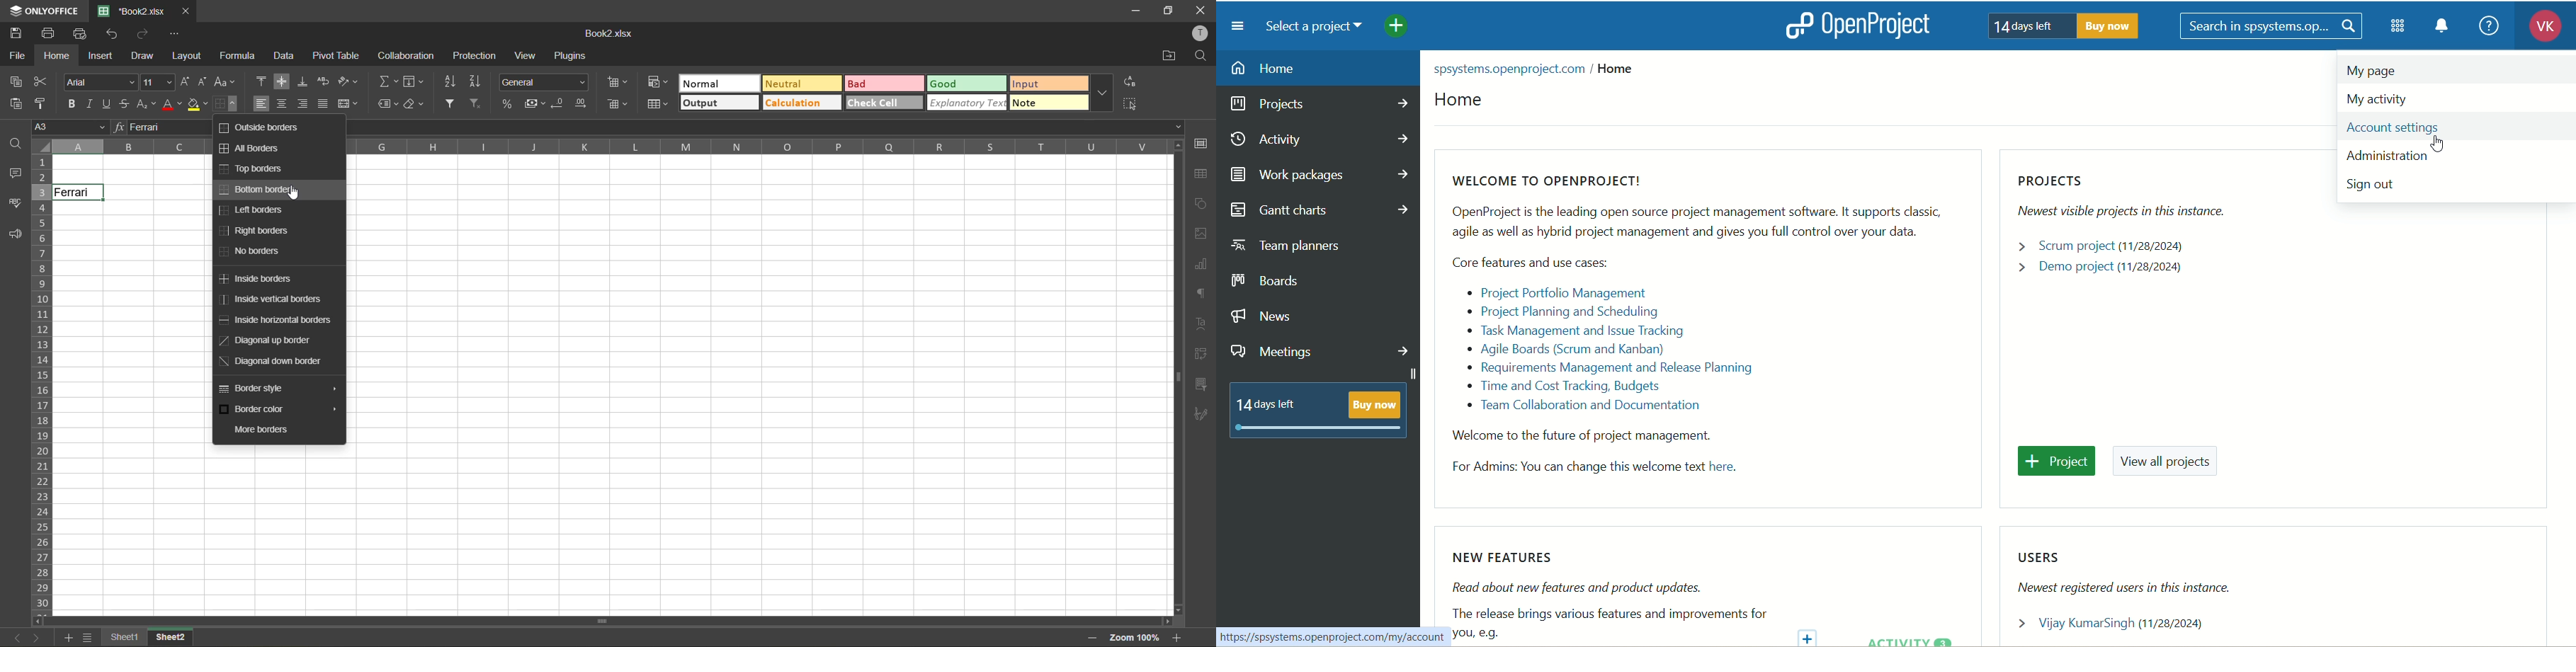  Describe the element at coordinates (1262, 318) in the screenshot. I see `news` at that location.